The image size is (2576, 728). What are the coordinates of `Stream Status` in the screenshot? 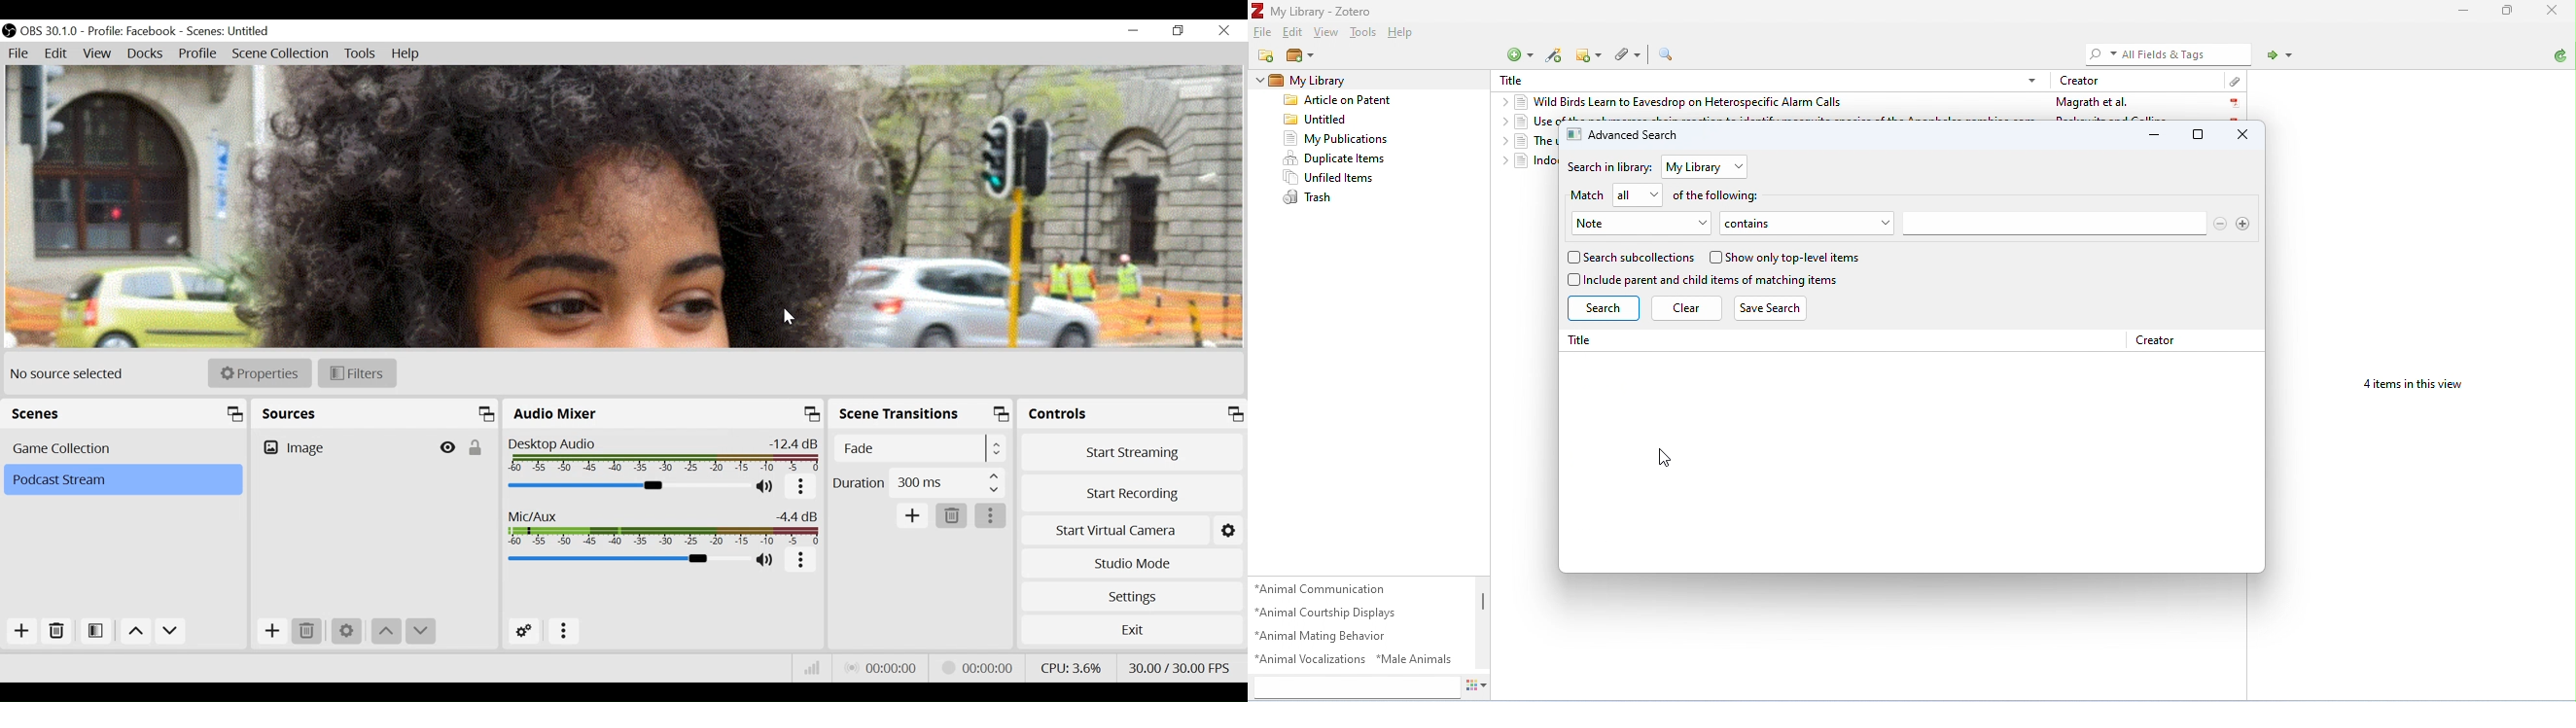 It's located at (978, 668).